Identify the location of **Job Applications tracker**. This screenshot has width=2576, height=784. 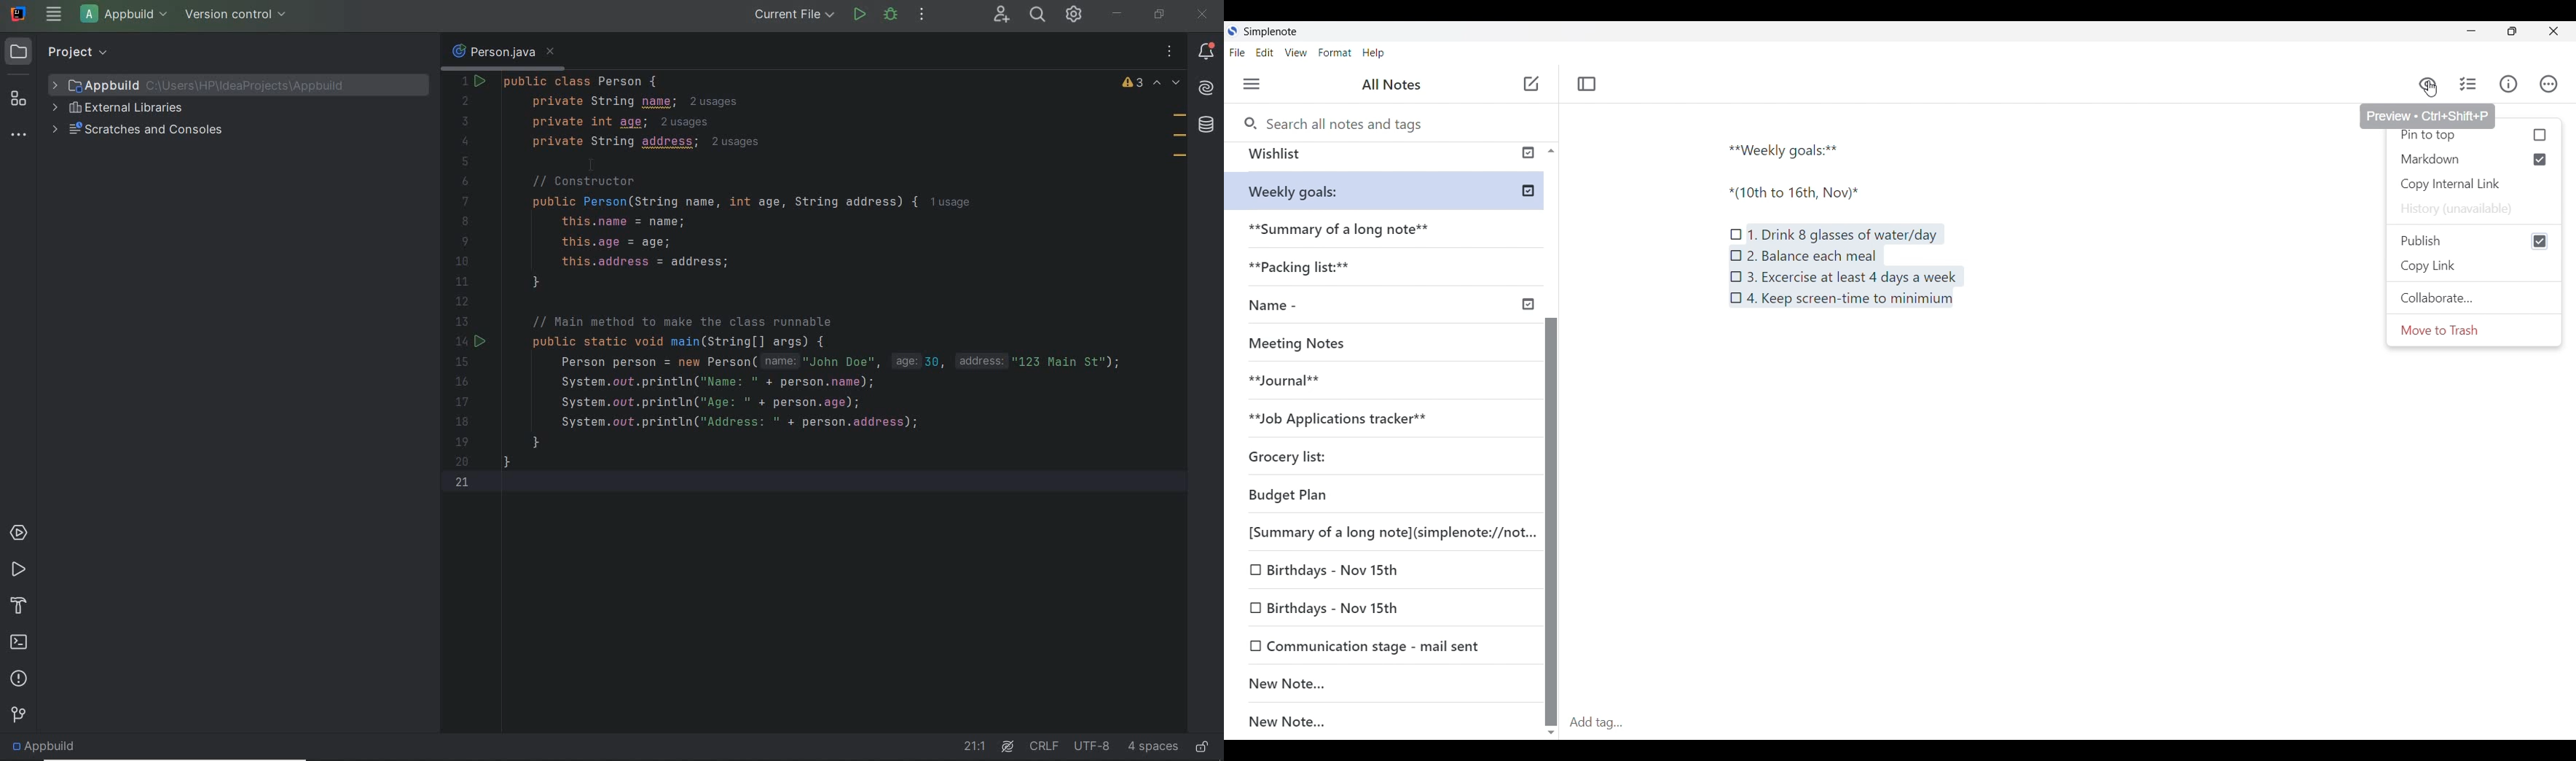
(1351, 418).